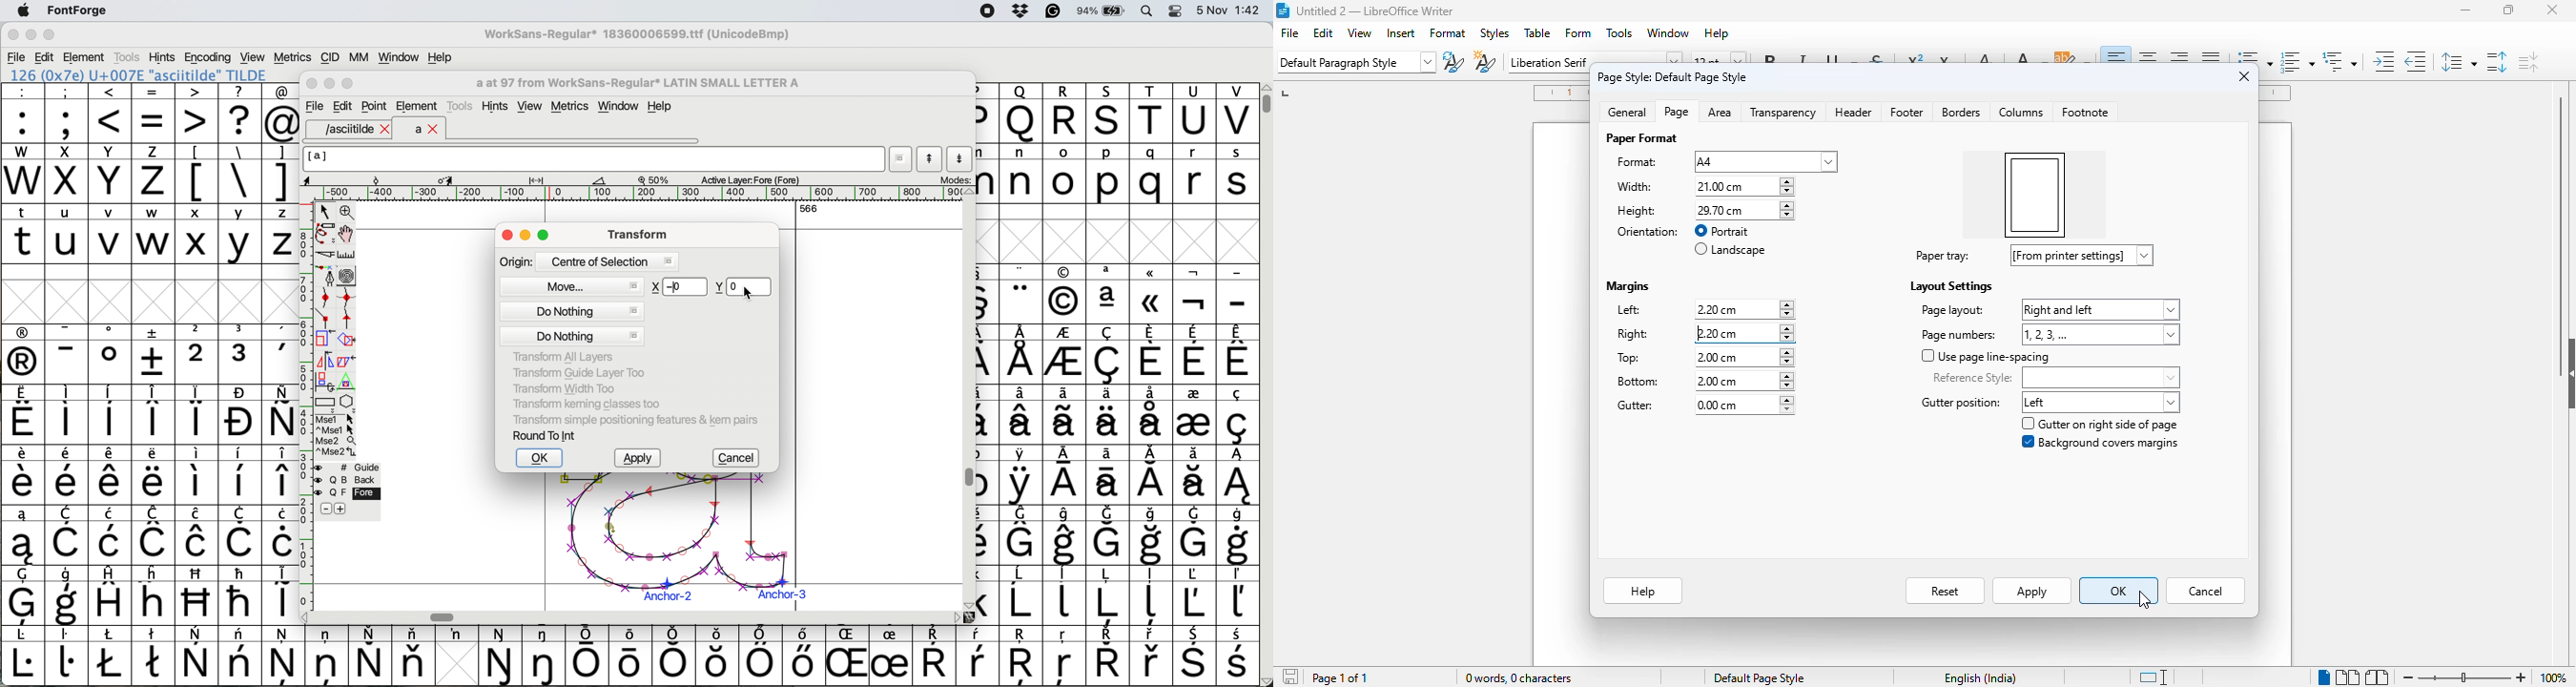 This screenshot has width=2576, height=700. Describe the element at coordinates (2257, 56) in the screenshot. I see `toggle unordered list` at that location.